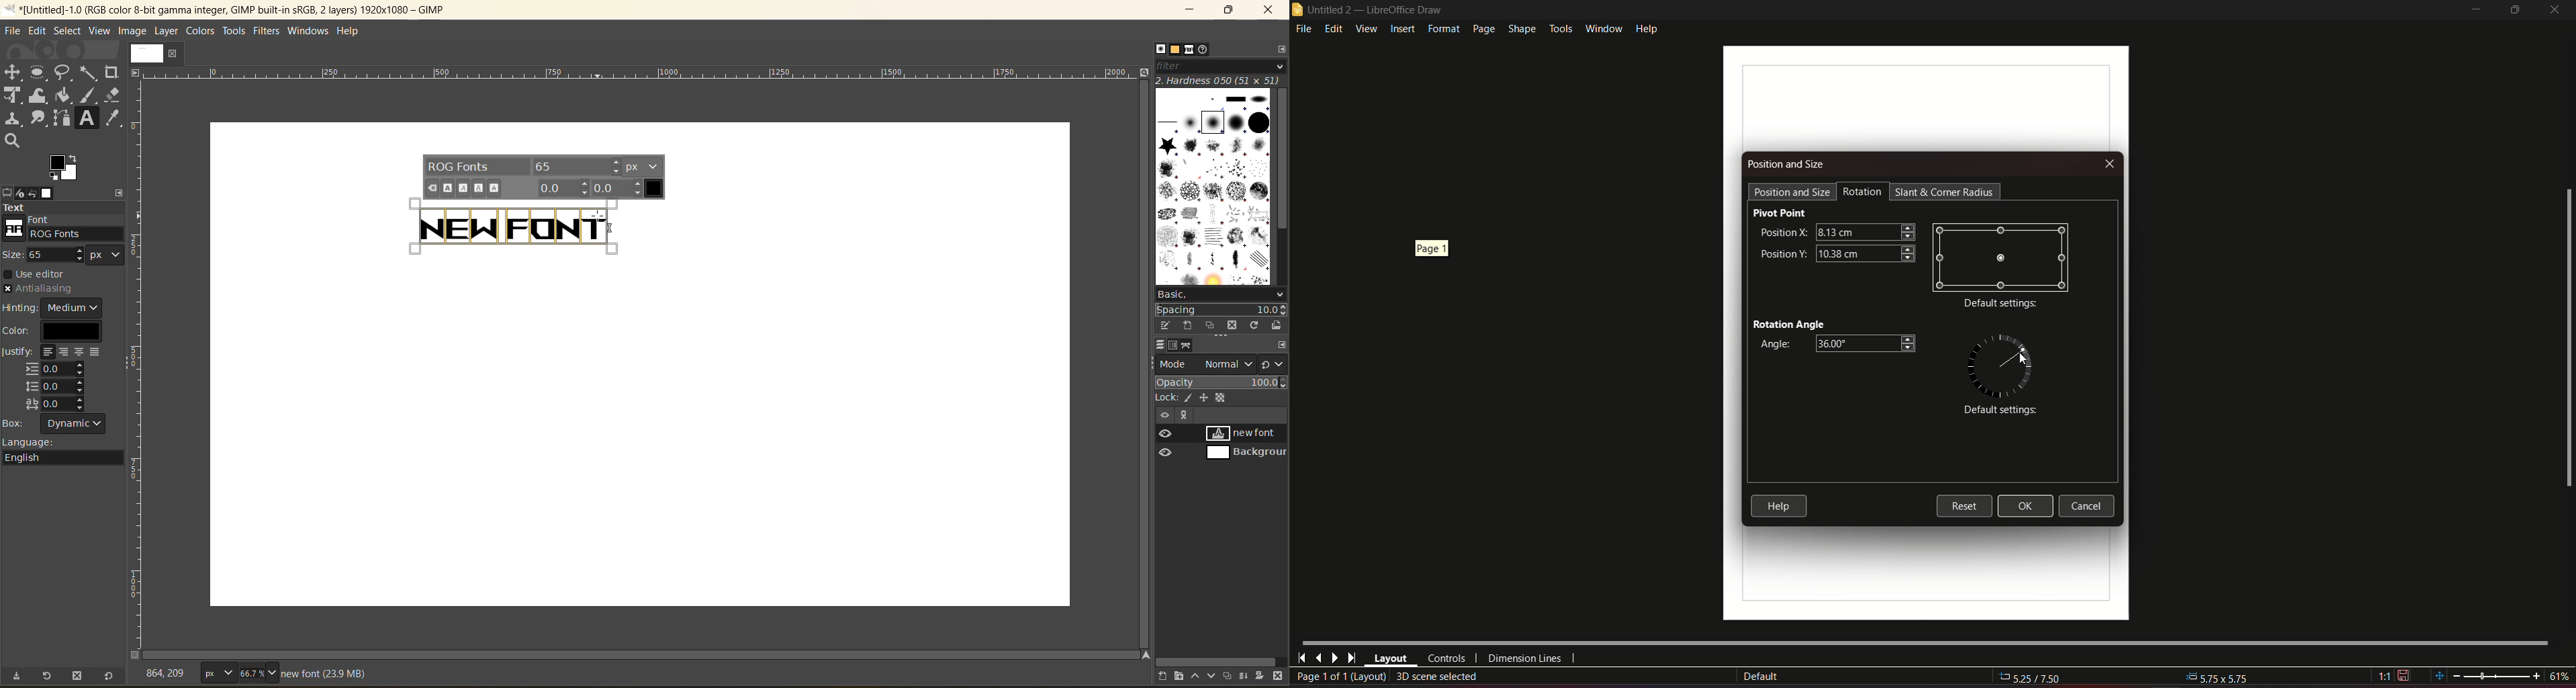 Image resolution: width=2576 pixels, height=700 pixels. What do you see at coordinates (1246, 433) in the screenshot?
I see `new font` at bounding box center [1246, 433].